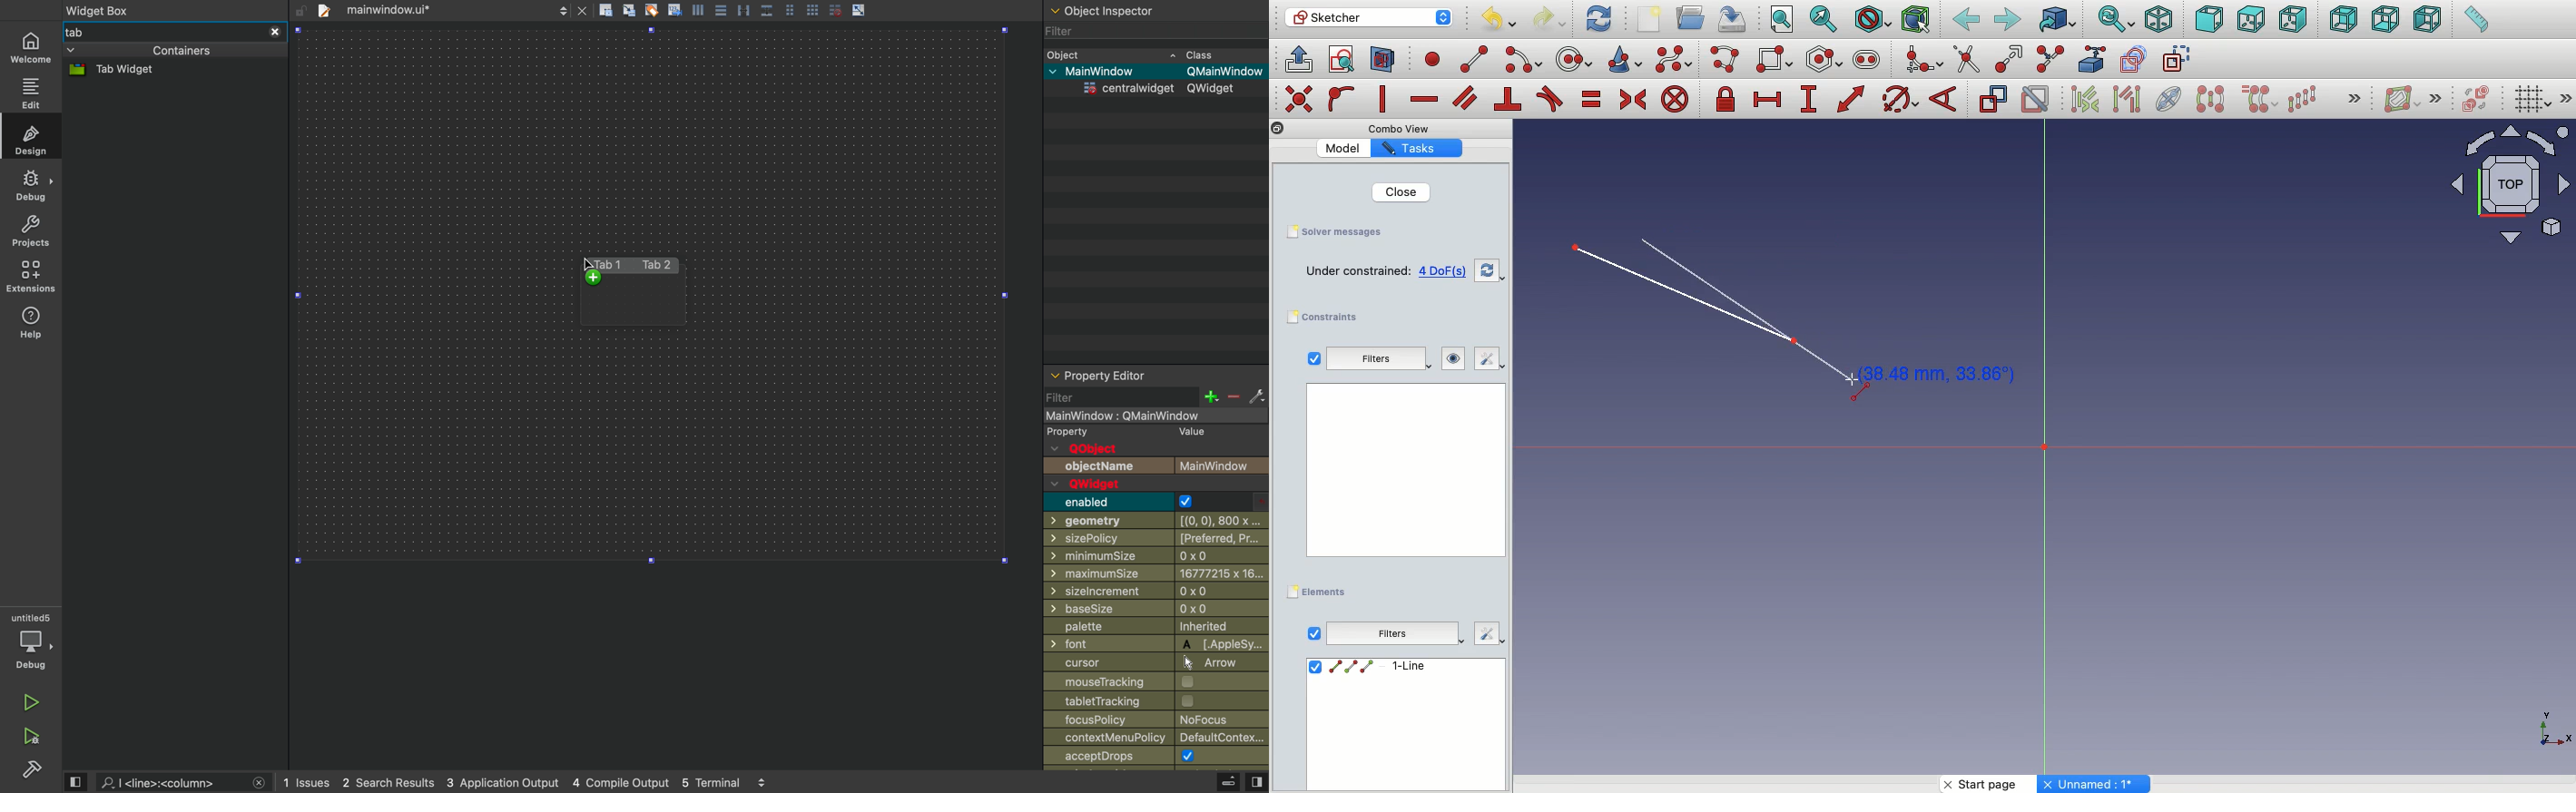 The width and height of the screenshot is (2576, 812). Describe the element at coordinates (1277, 129) in the screenshot. I see `` at that location.